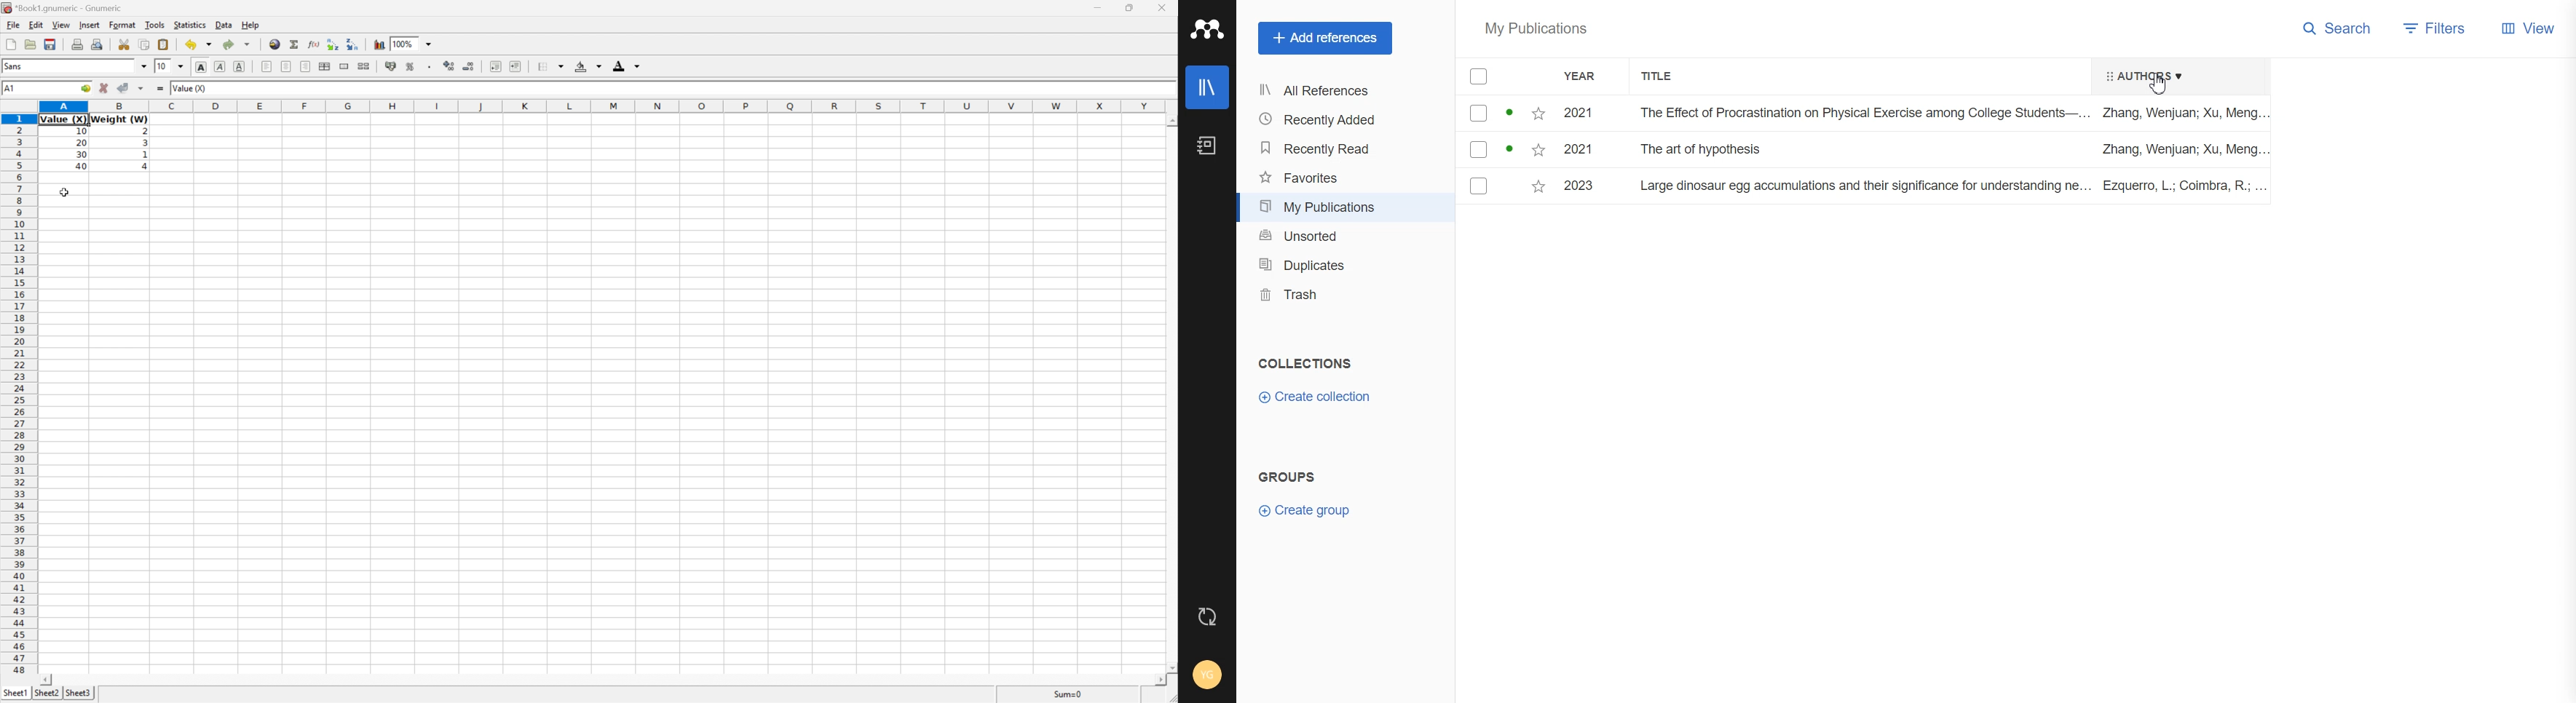  I want to click on Paste clipboard, so click(164, 43).